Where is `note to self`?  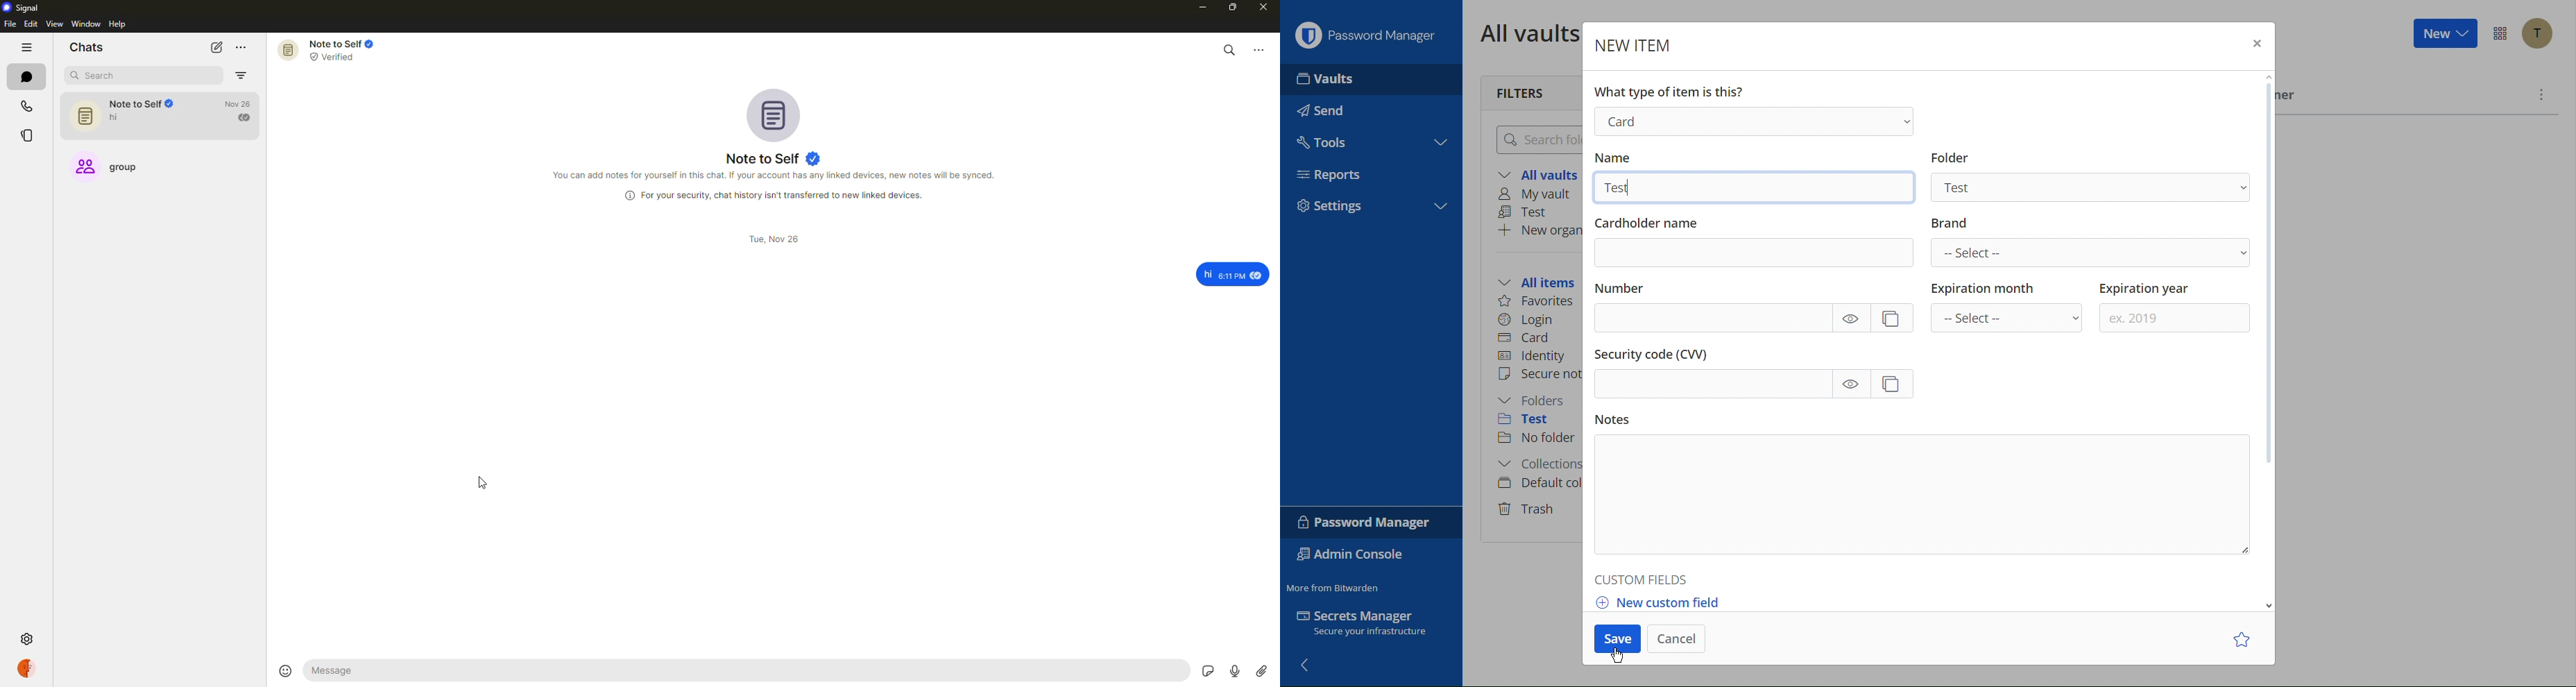
note to self is located at coordinates (774, 157).